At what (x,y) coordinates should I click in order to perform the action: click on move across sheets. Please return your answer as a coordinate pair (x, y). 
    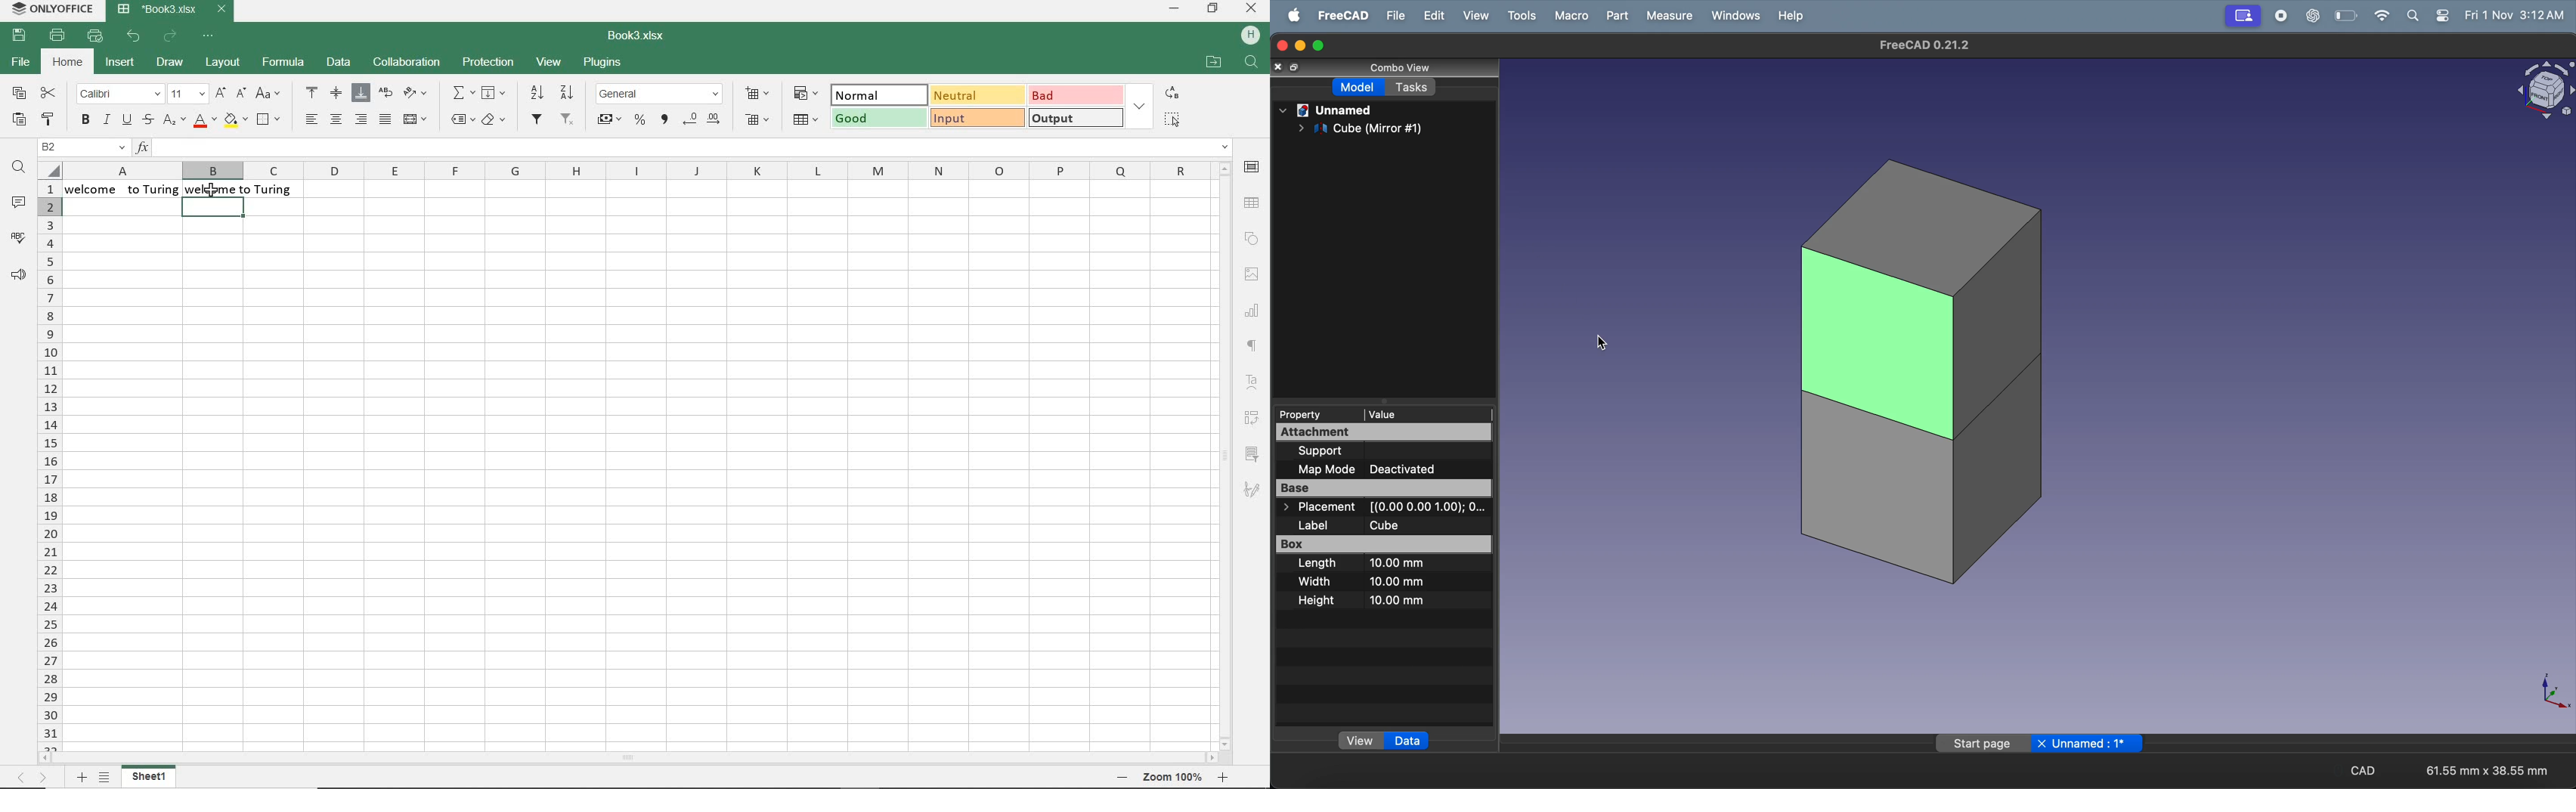
    Looking at the image, I should click on (30, 776).